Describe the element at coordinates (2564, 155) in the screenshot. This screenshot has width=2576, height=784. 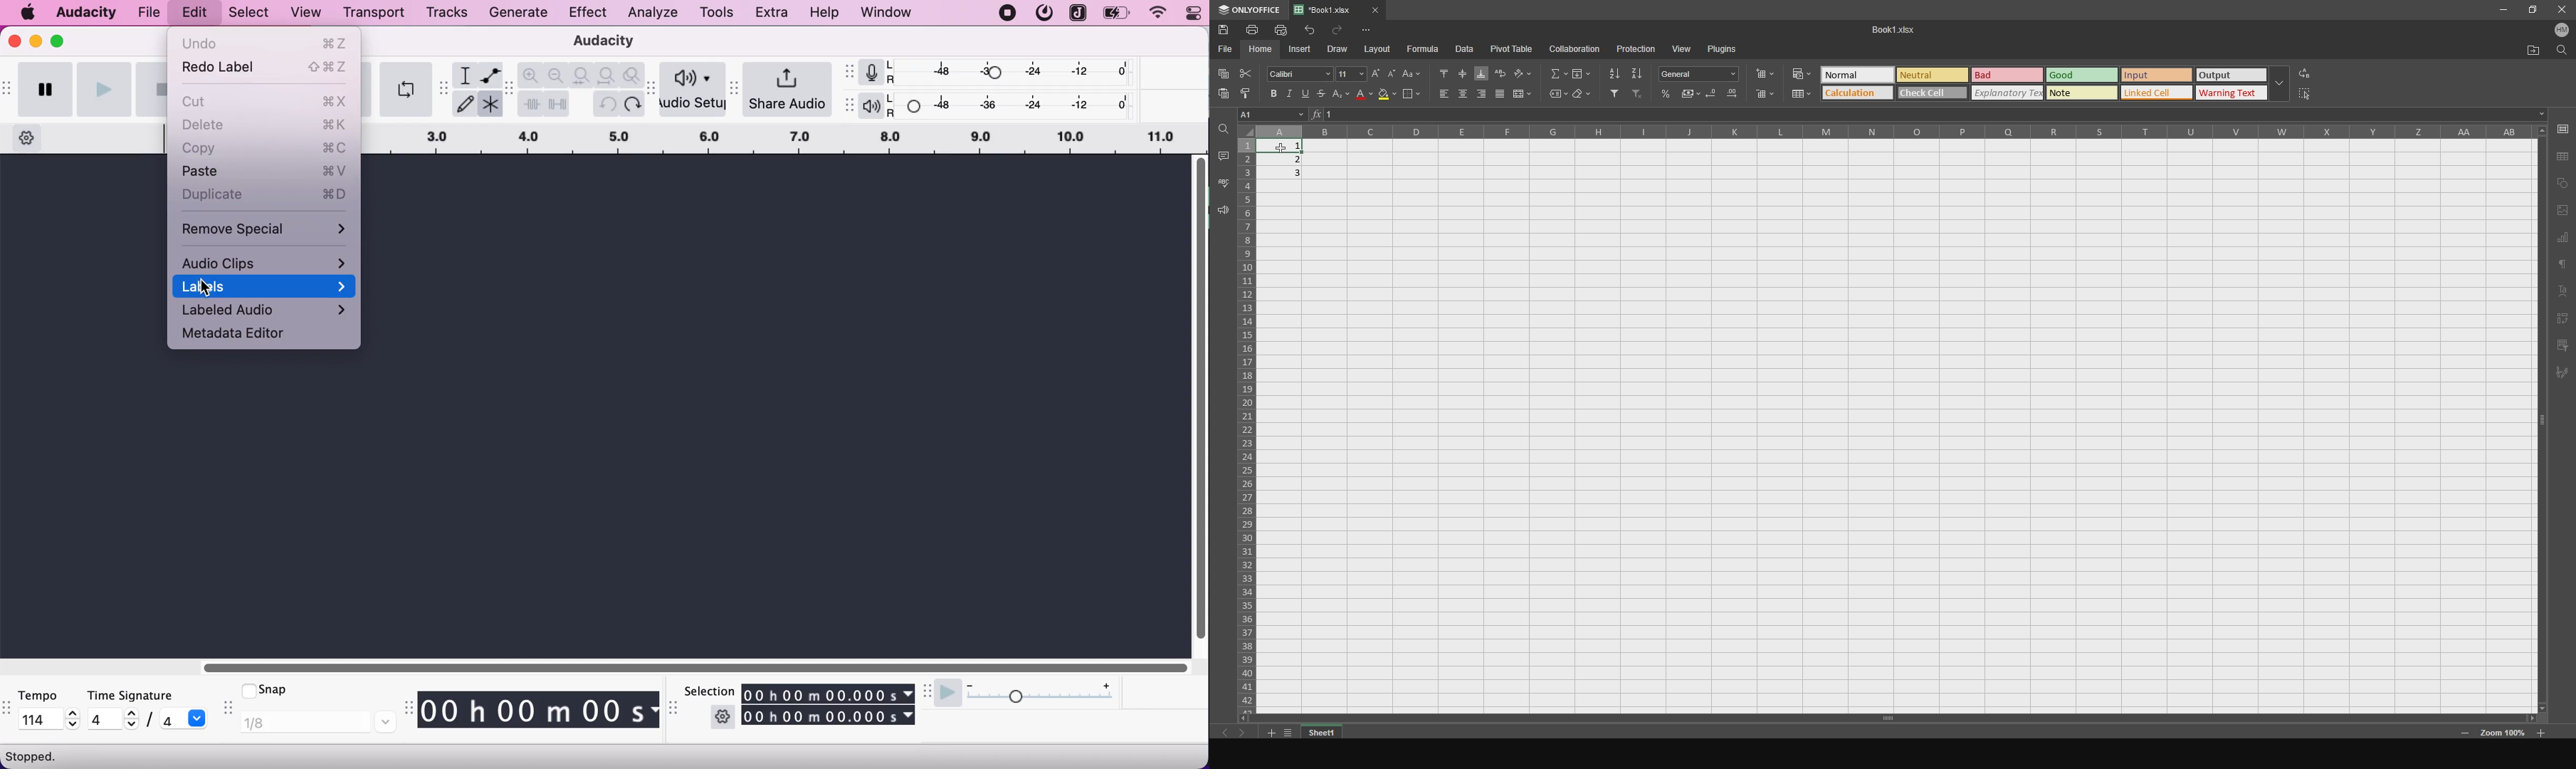
I see `save as` at that location.